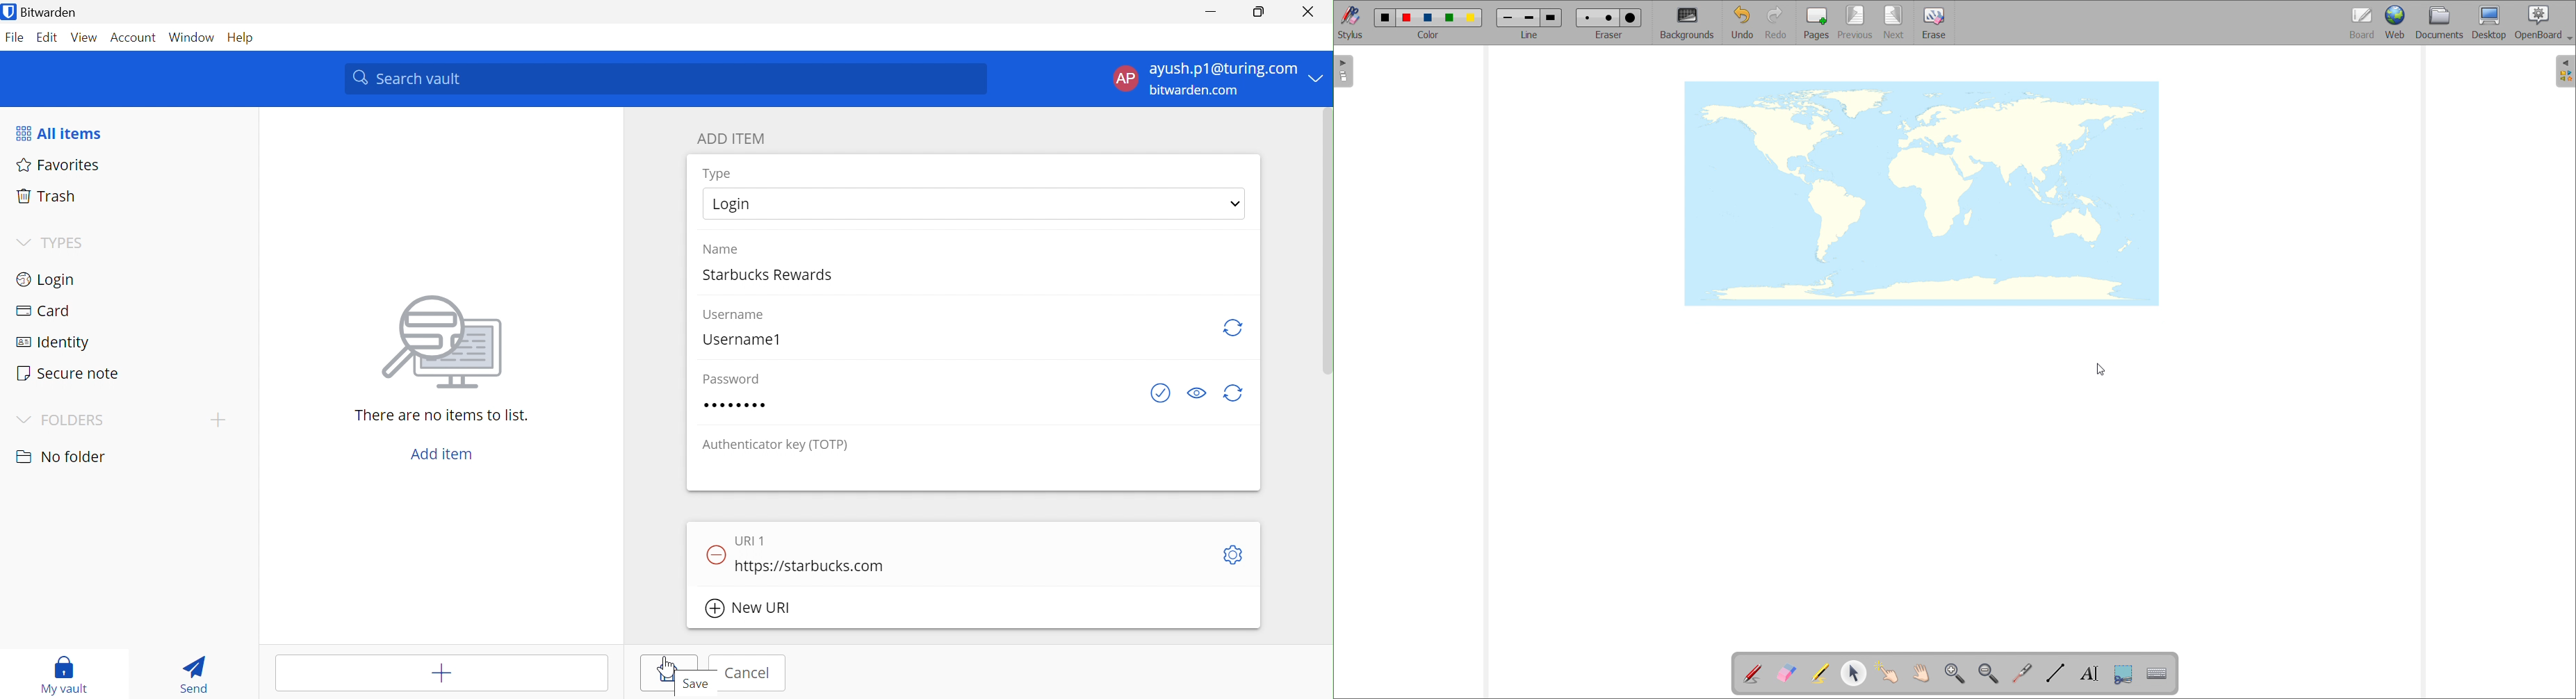 This screenshot has height=700, width=2576. I want to click on Image, so click(446, 344).